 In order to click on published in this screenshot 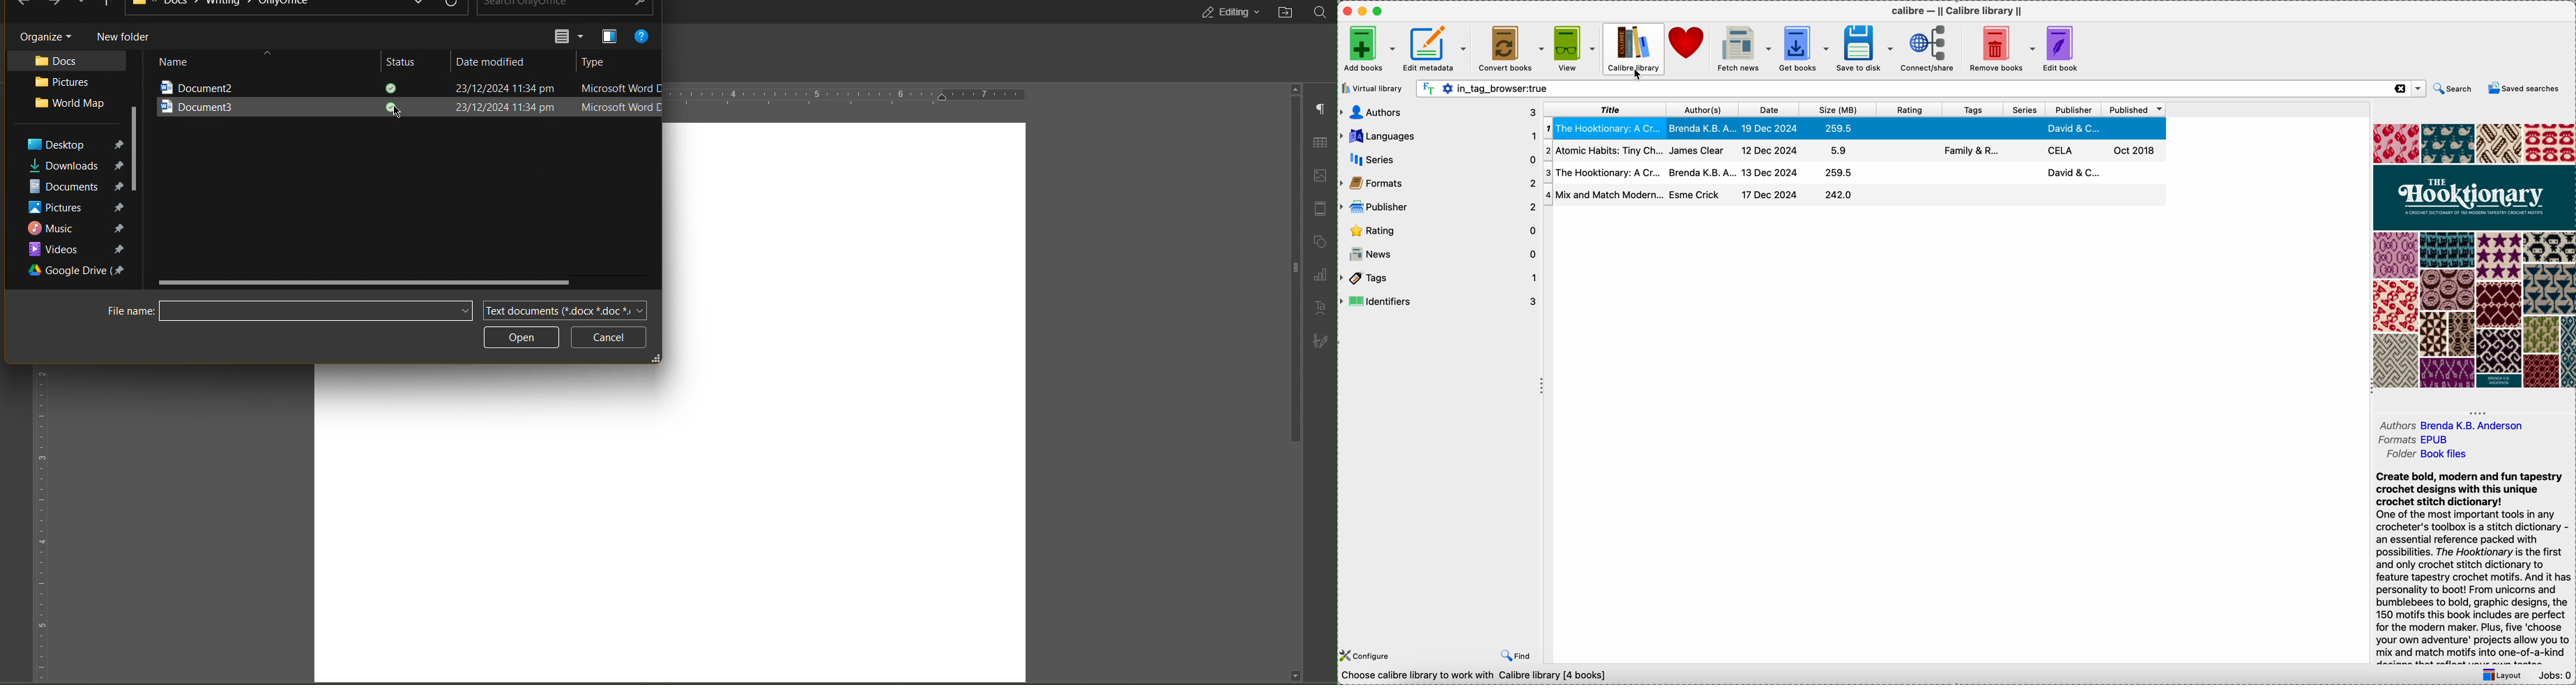, I will do `click(2134, 110)`.